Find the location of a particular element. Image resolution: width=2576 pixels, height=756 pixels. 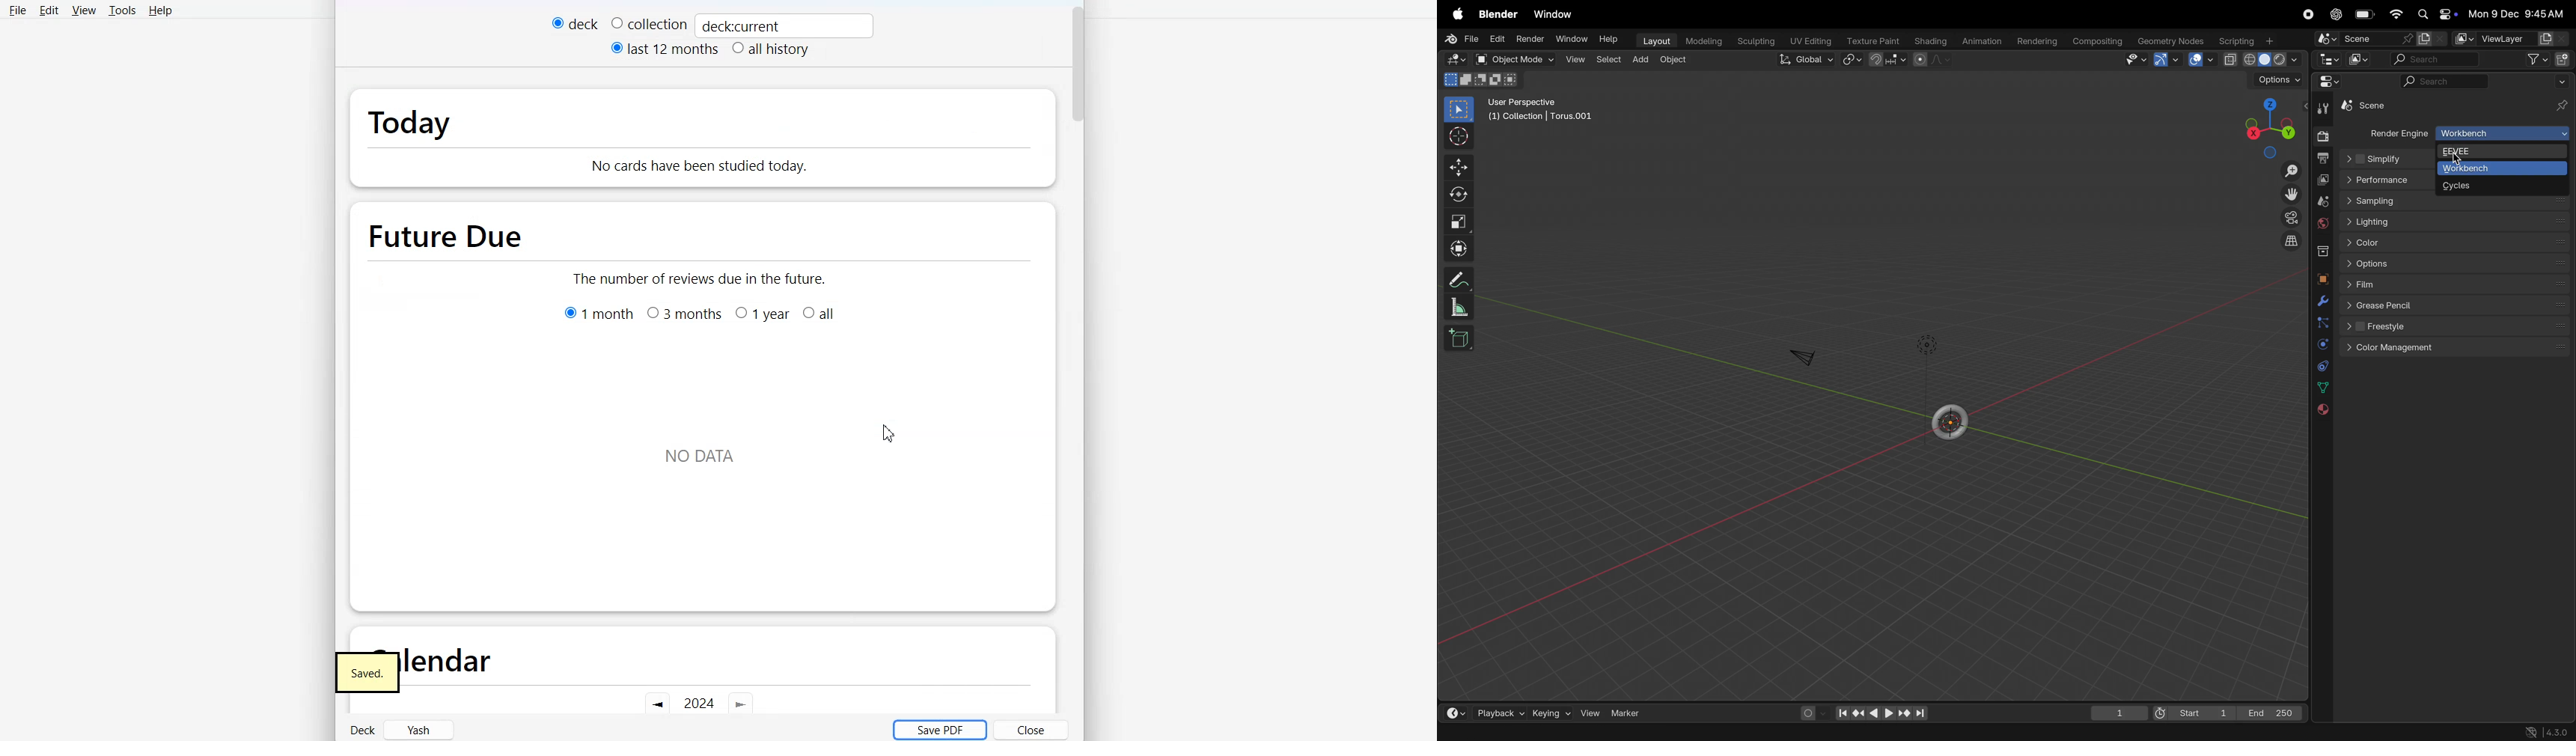

File is located at coordinates (1460, 39).